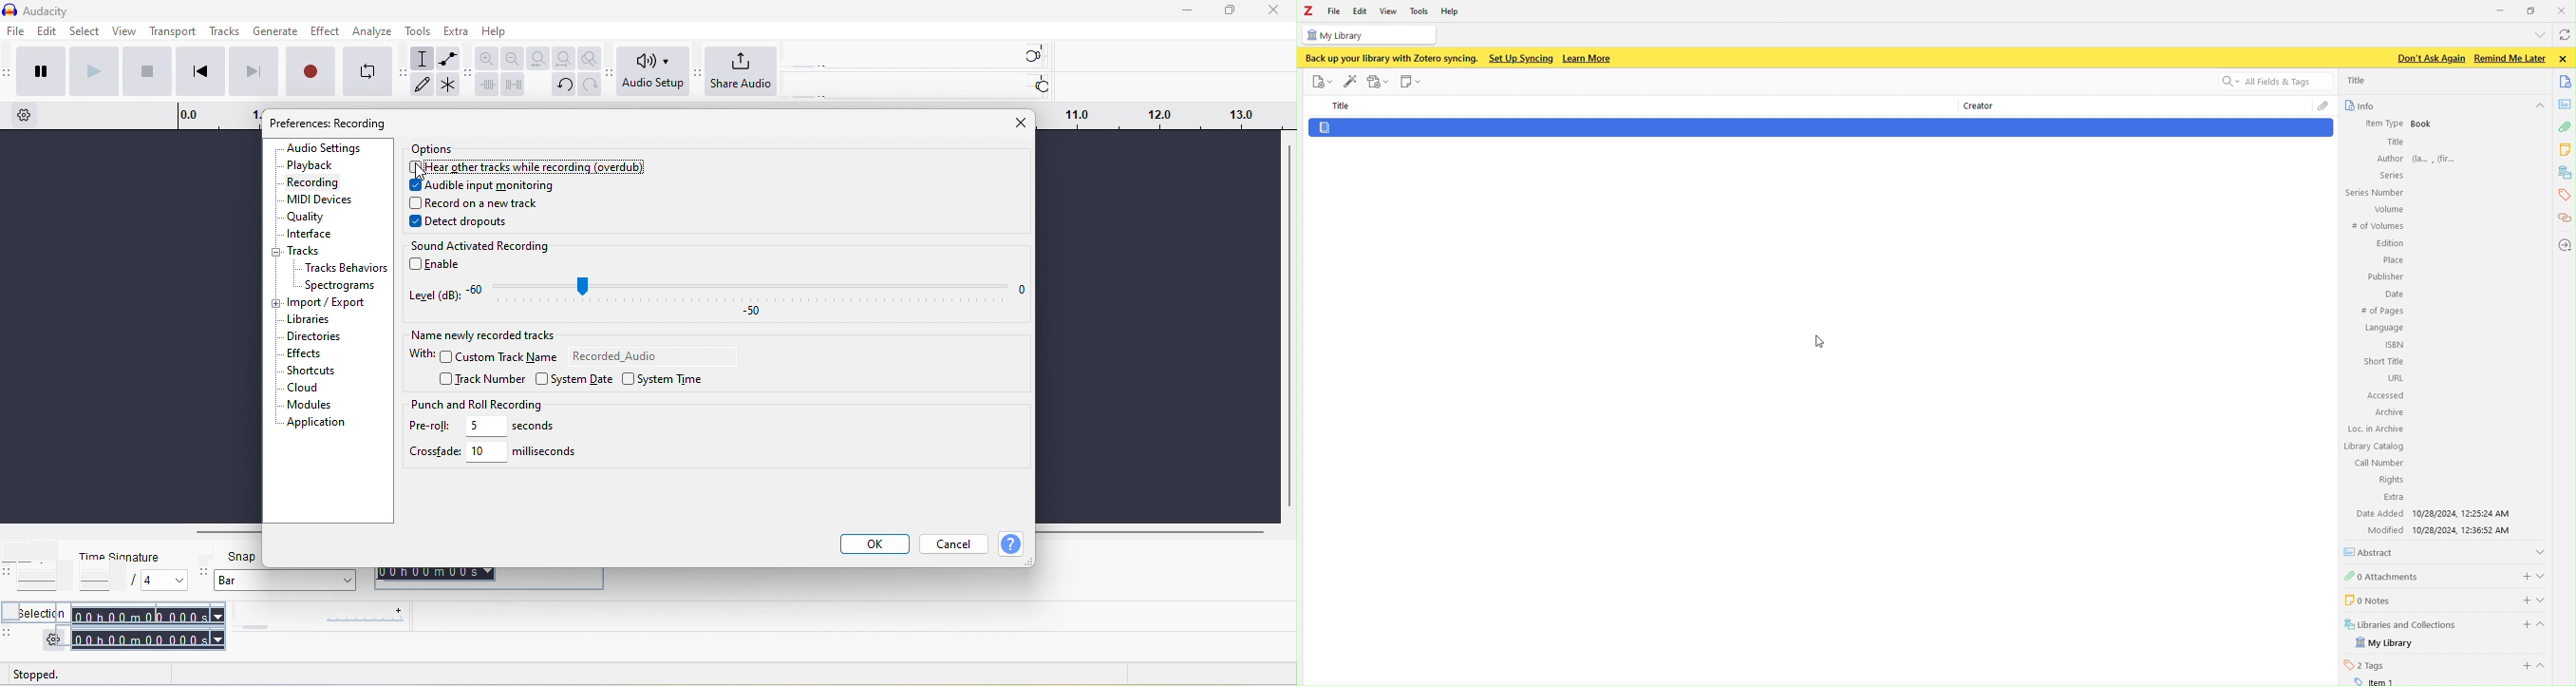 This screenshot has height=700, width=2576. What do you see at coordinates (876, 543) in the screenshot?
I see `ok` at bounding box center [876, 543].